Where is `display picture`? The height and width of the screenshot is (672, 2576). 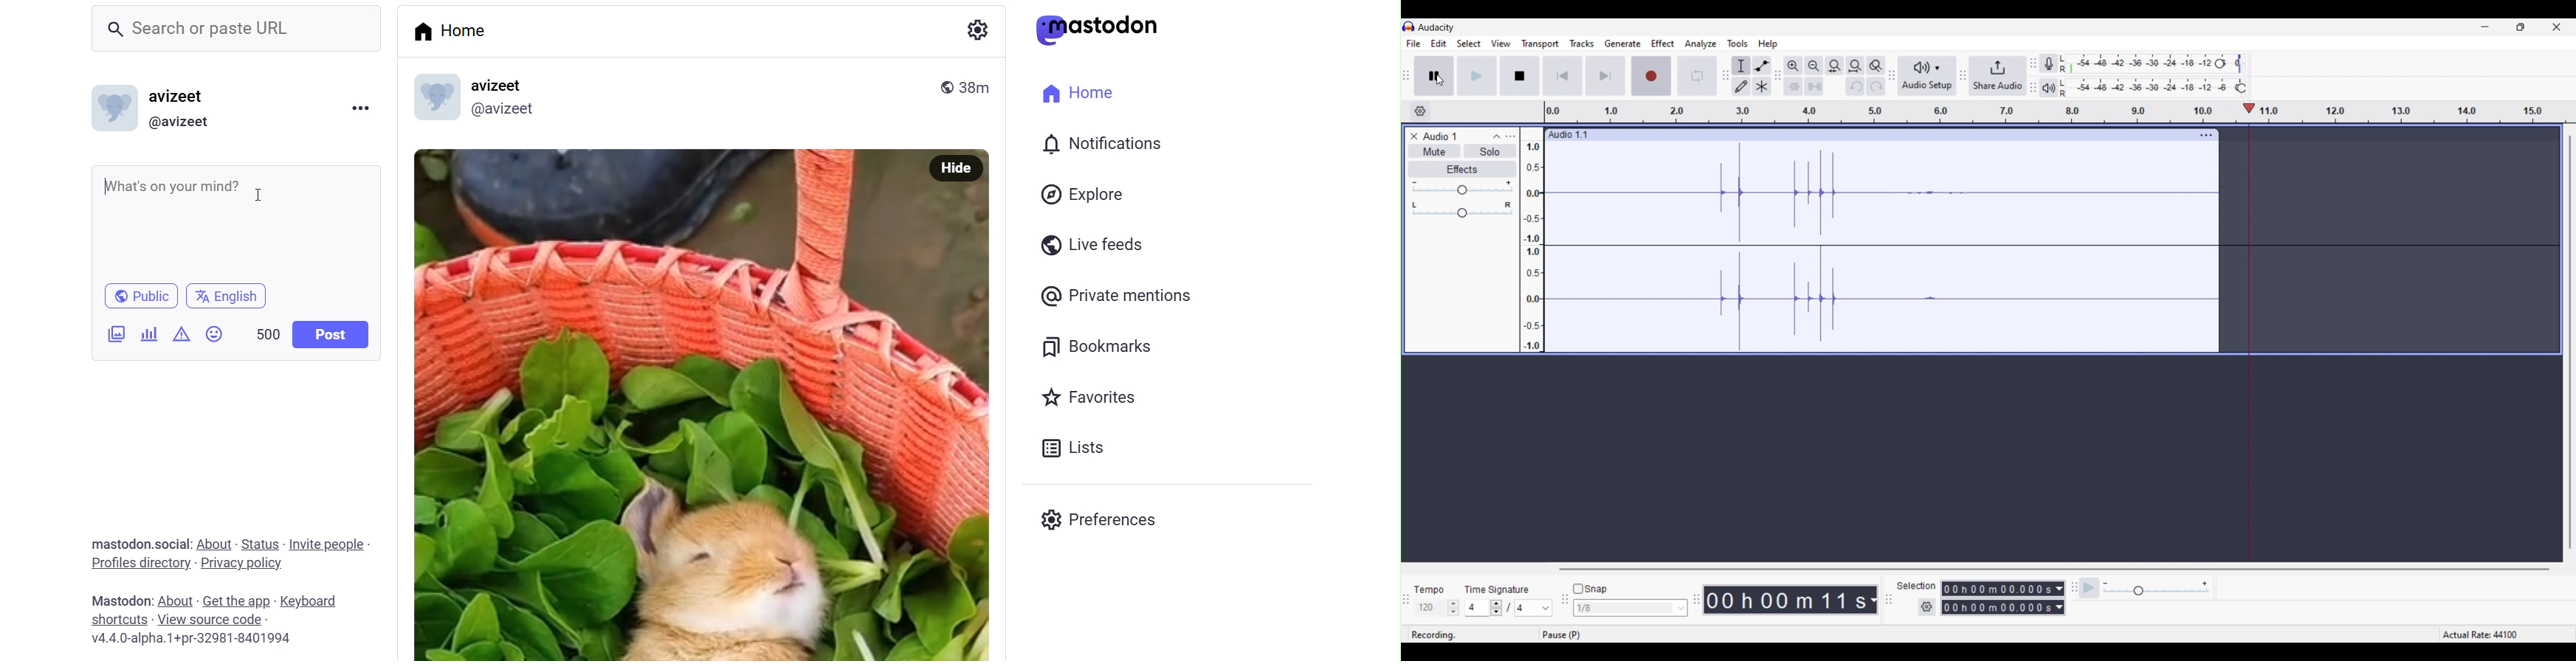
display picture is located at coordinates (434, 96).